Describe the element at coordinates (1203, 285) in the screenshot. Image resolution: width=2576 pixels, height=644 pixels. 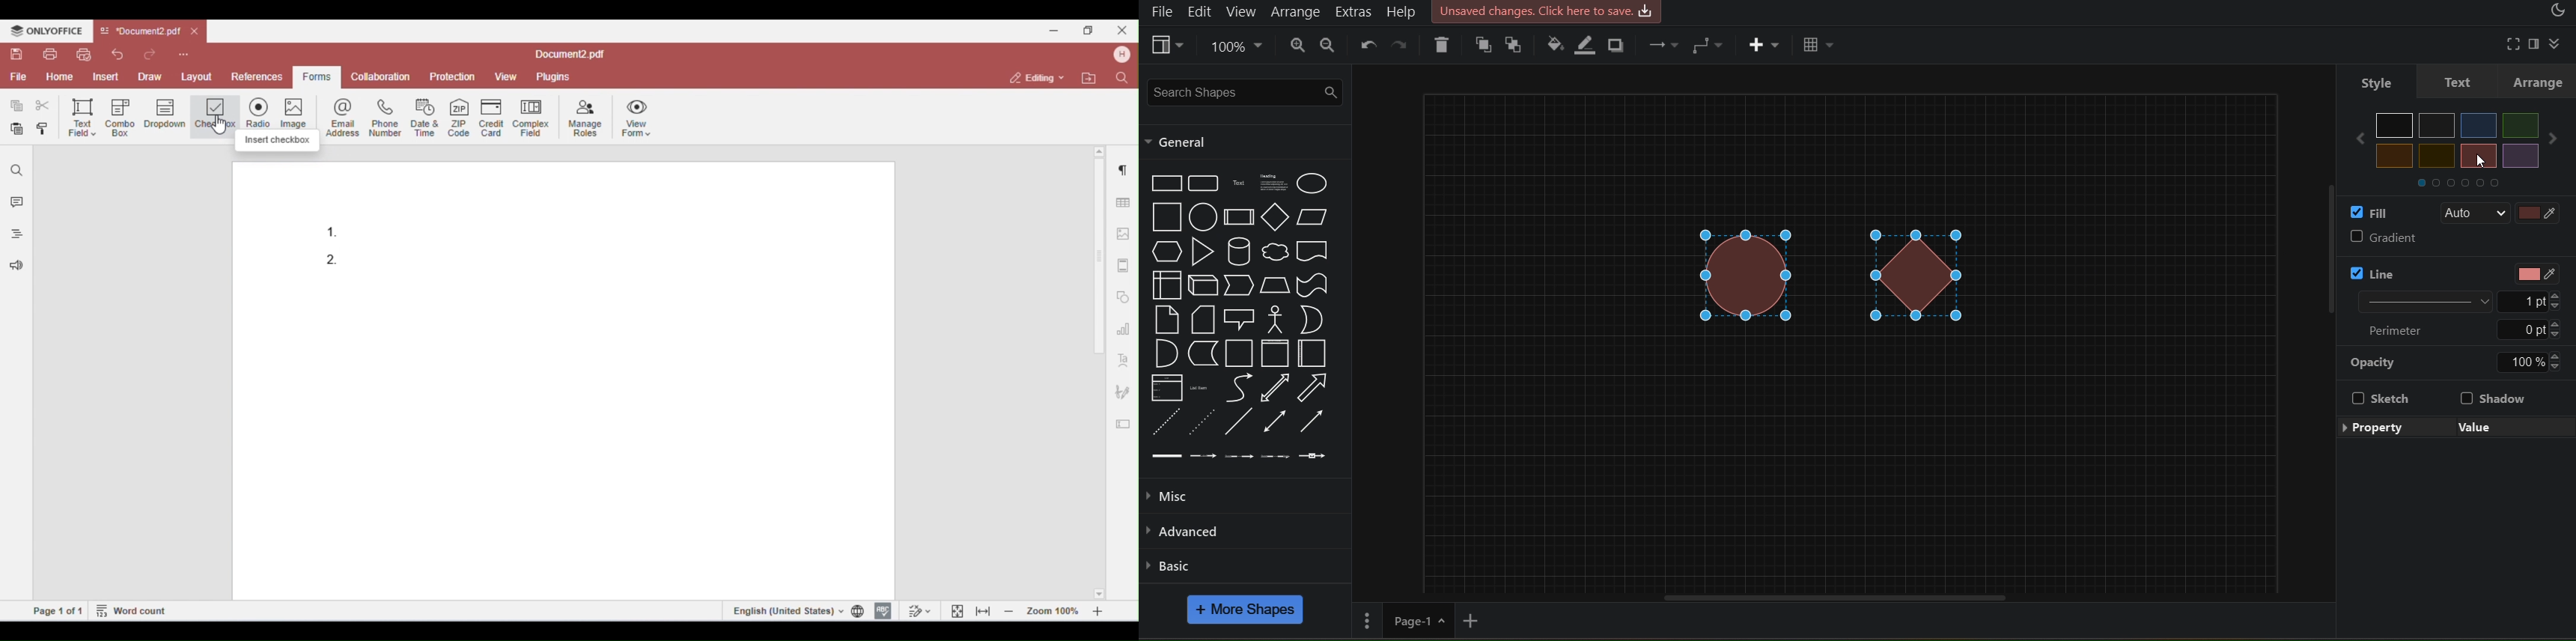
I see `Cube` at that location.